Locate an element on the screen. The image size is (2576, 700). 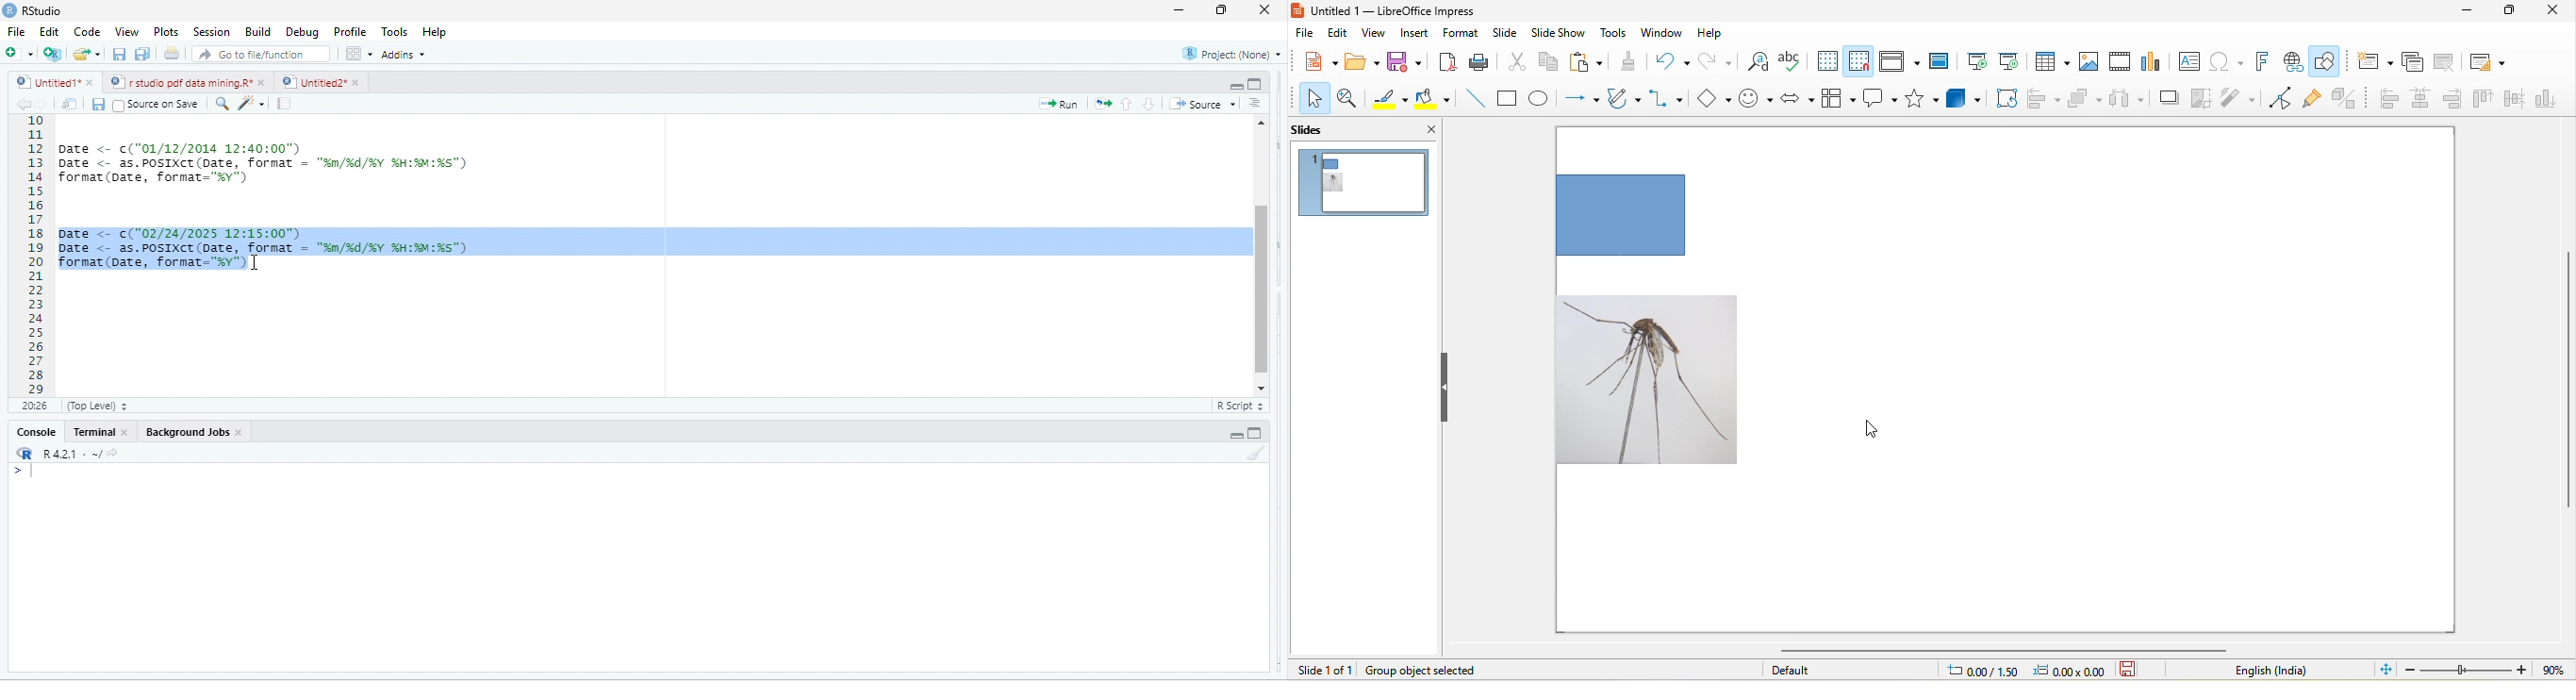
scroll up is located at coordinates (1263, 121).